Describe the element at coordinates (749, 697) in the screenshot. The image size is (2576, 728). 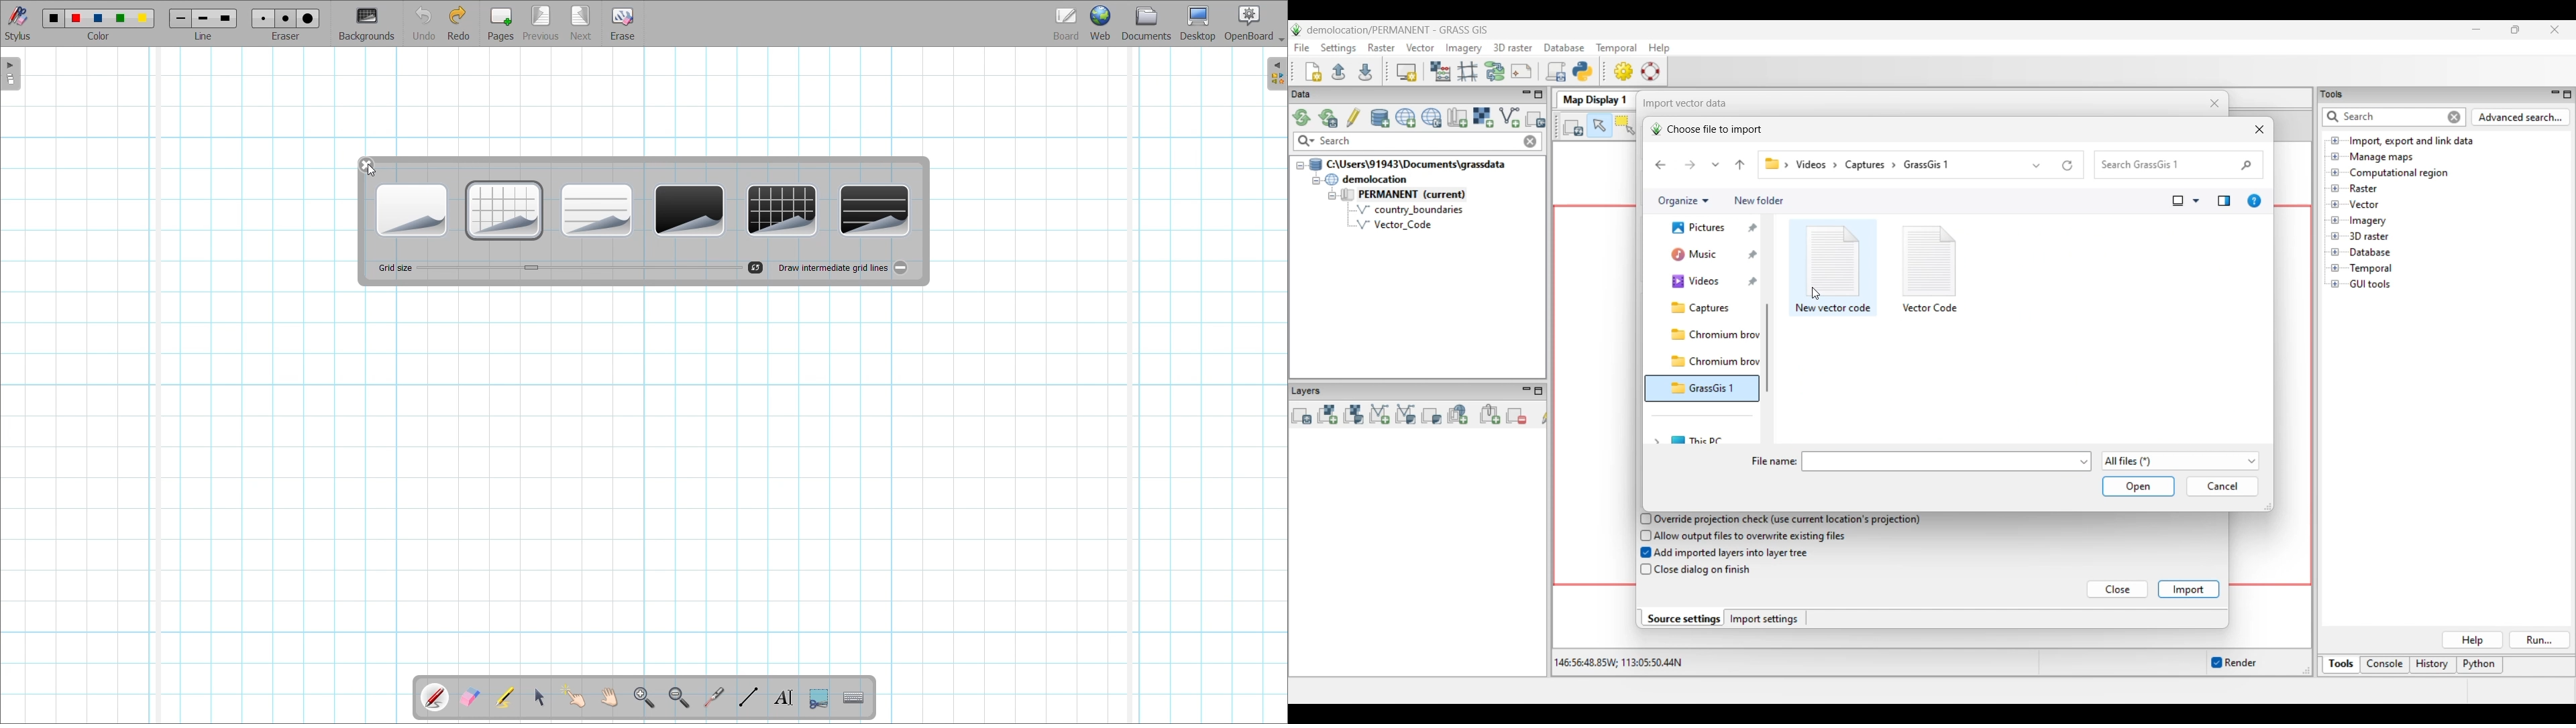
I see `Draw lines` at that location.